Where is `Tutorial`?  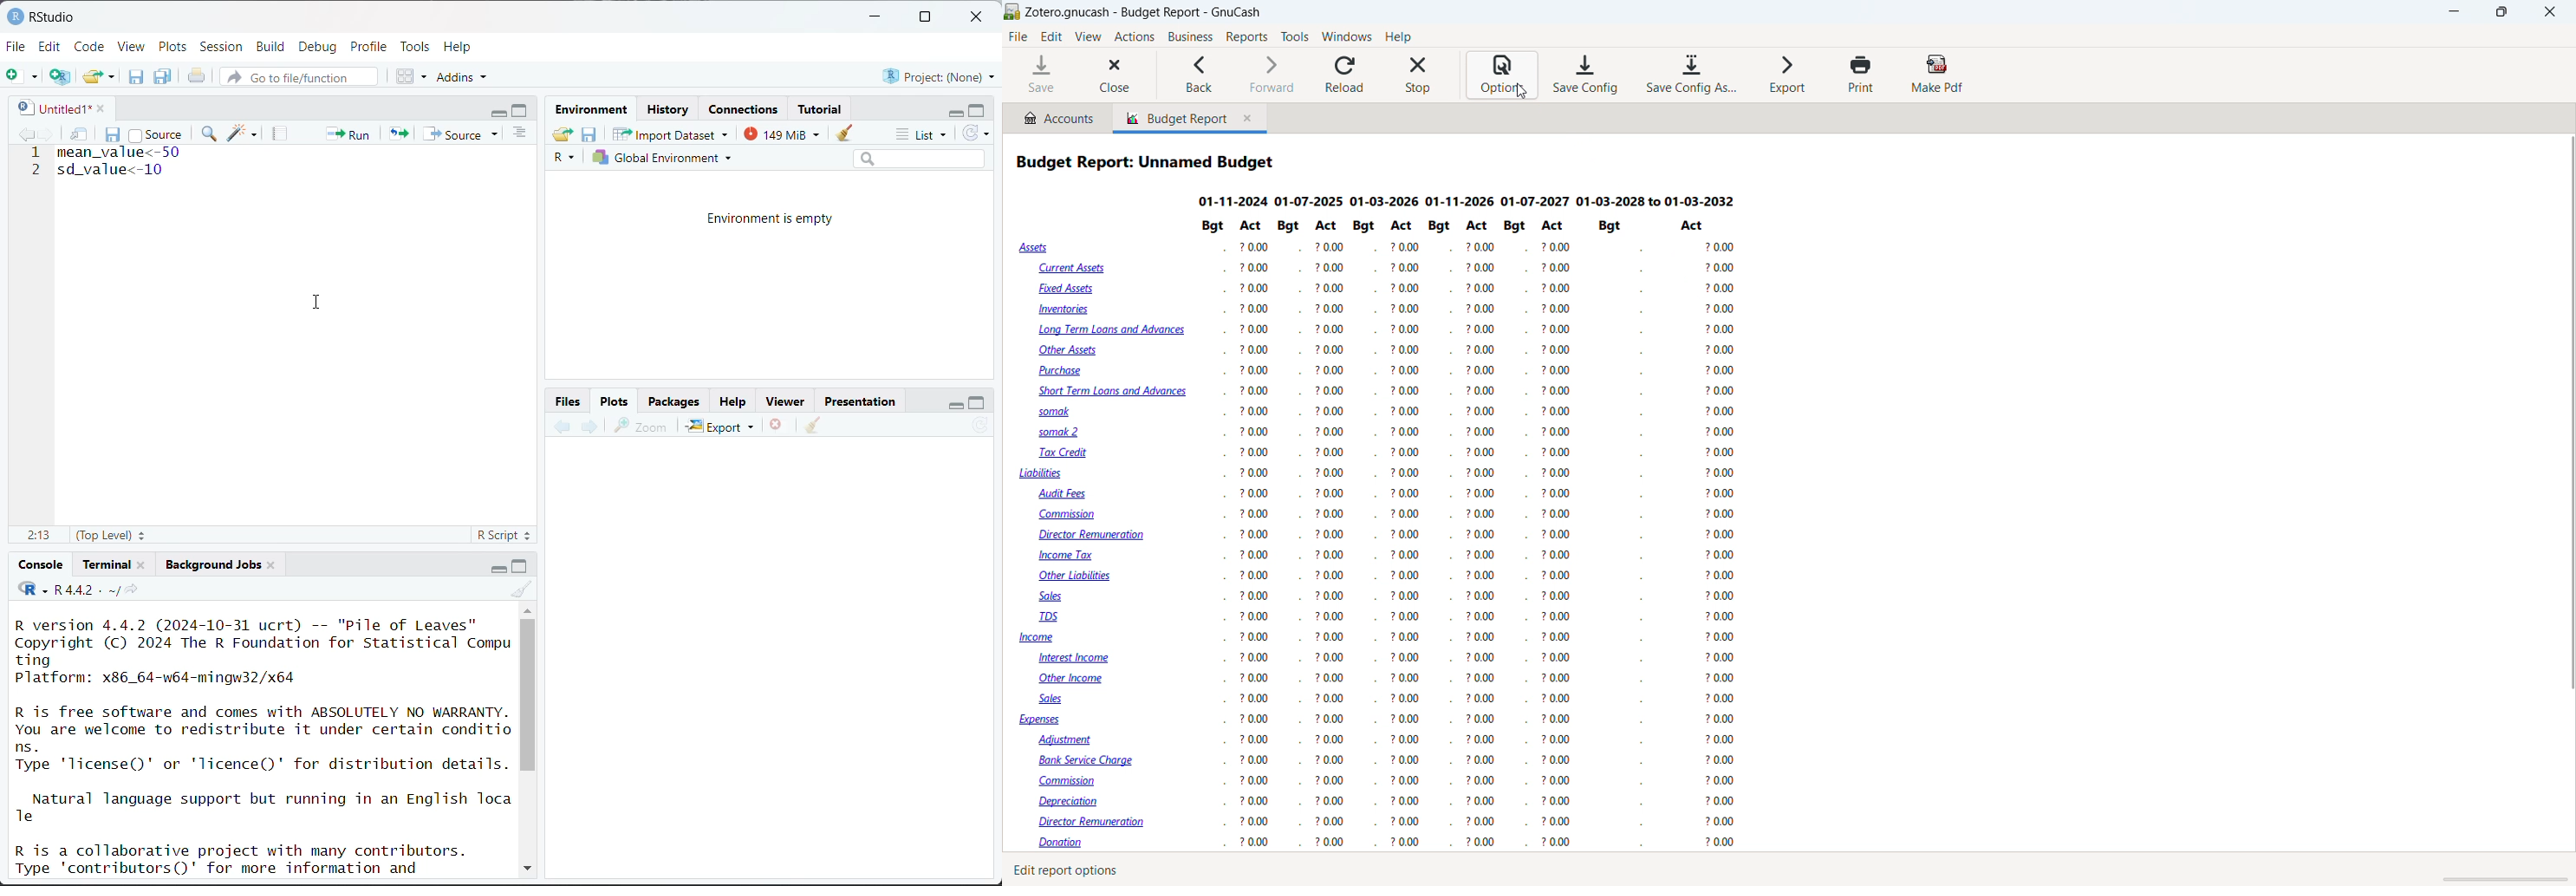 Tutorial is located at coordinates (822, 107).